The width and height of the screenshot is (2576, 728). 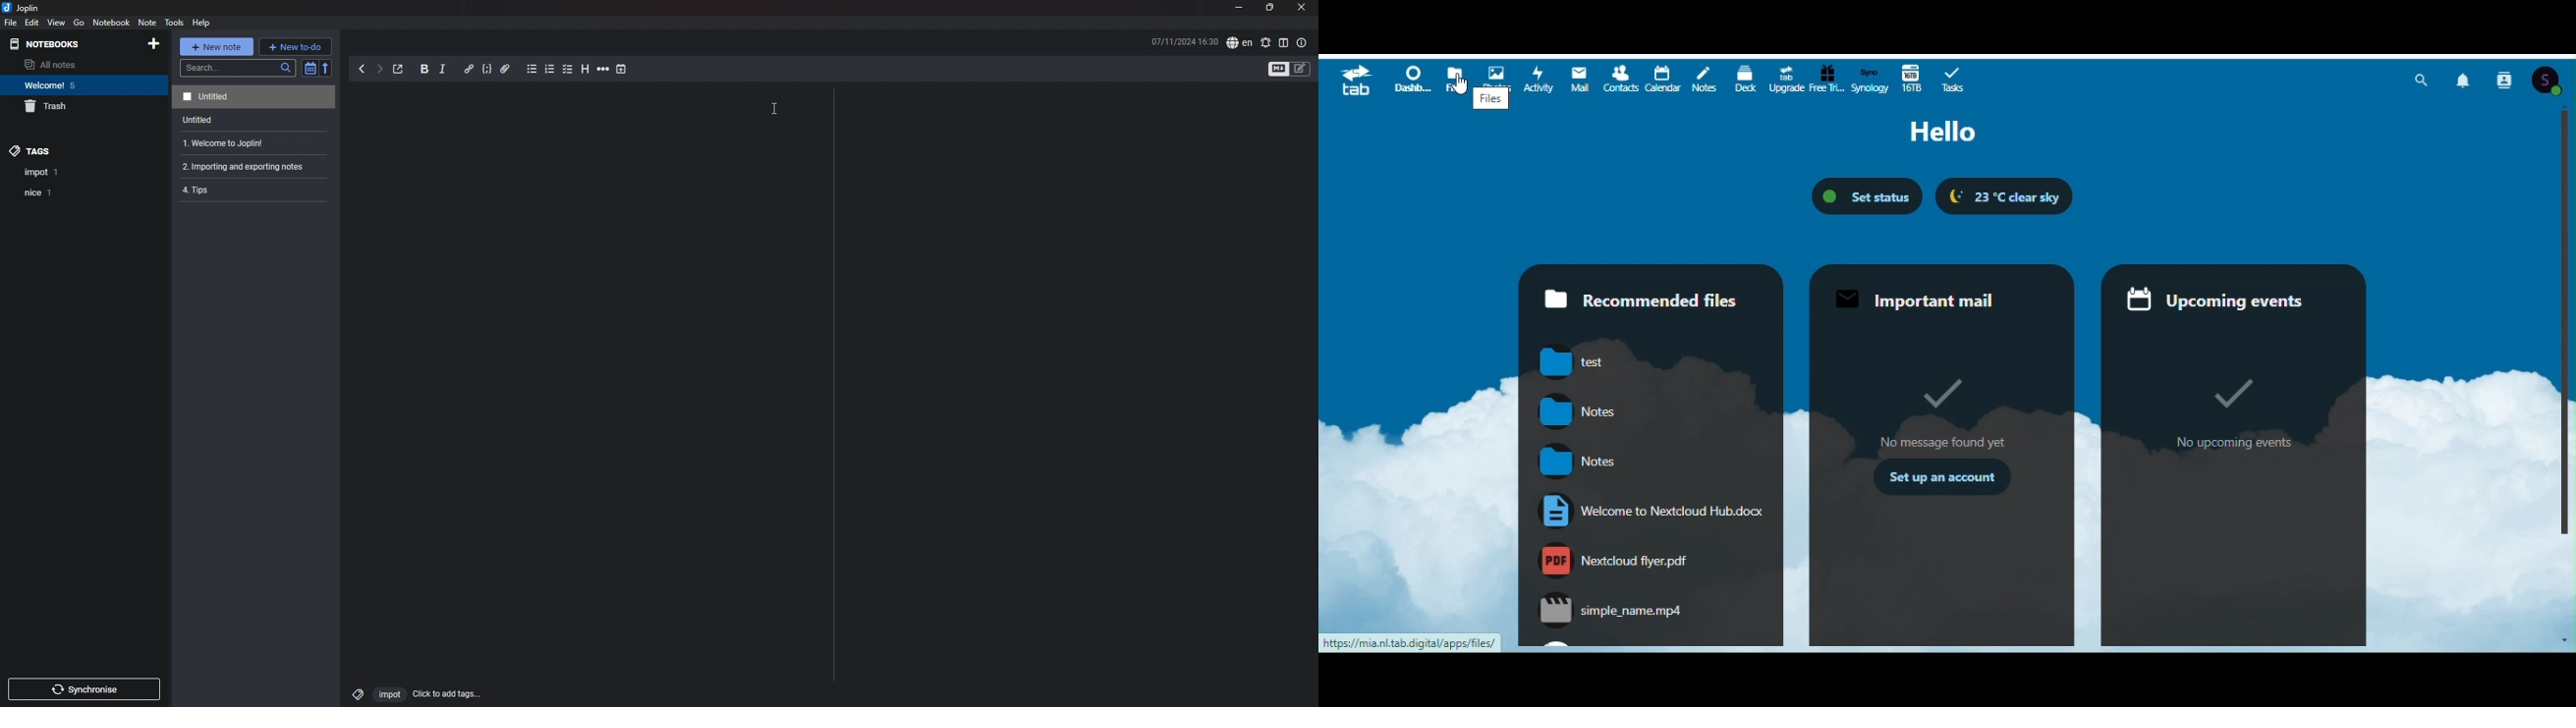 What do you see at coordinates (2551, 79) in the screenshot?
I see `Account icon` at bounding box center [2551, 79].